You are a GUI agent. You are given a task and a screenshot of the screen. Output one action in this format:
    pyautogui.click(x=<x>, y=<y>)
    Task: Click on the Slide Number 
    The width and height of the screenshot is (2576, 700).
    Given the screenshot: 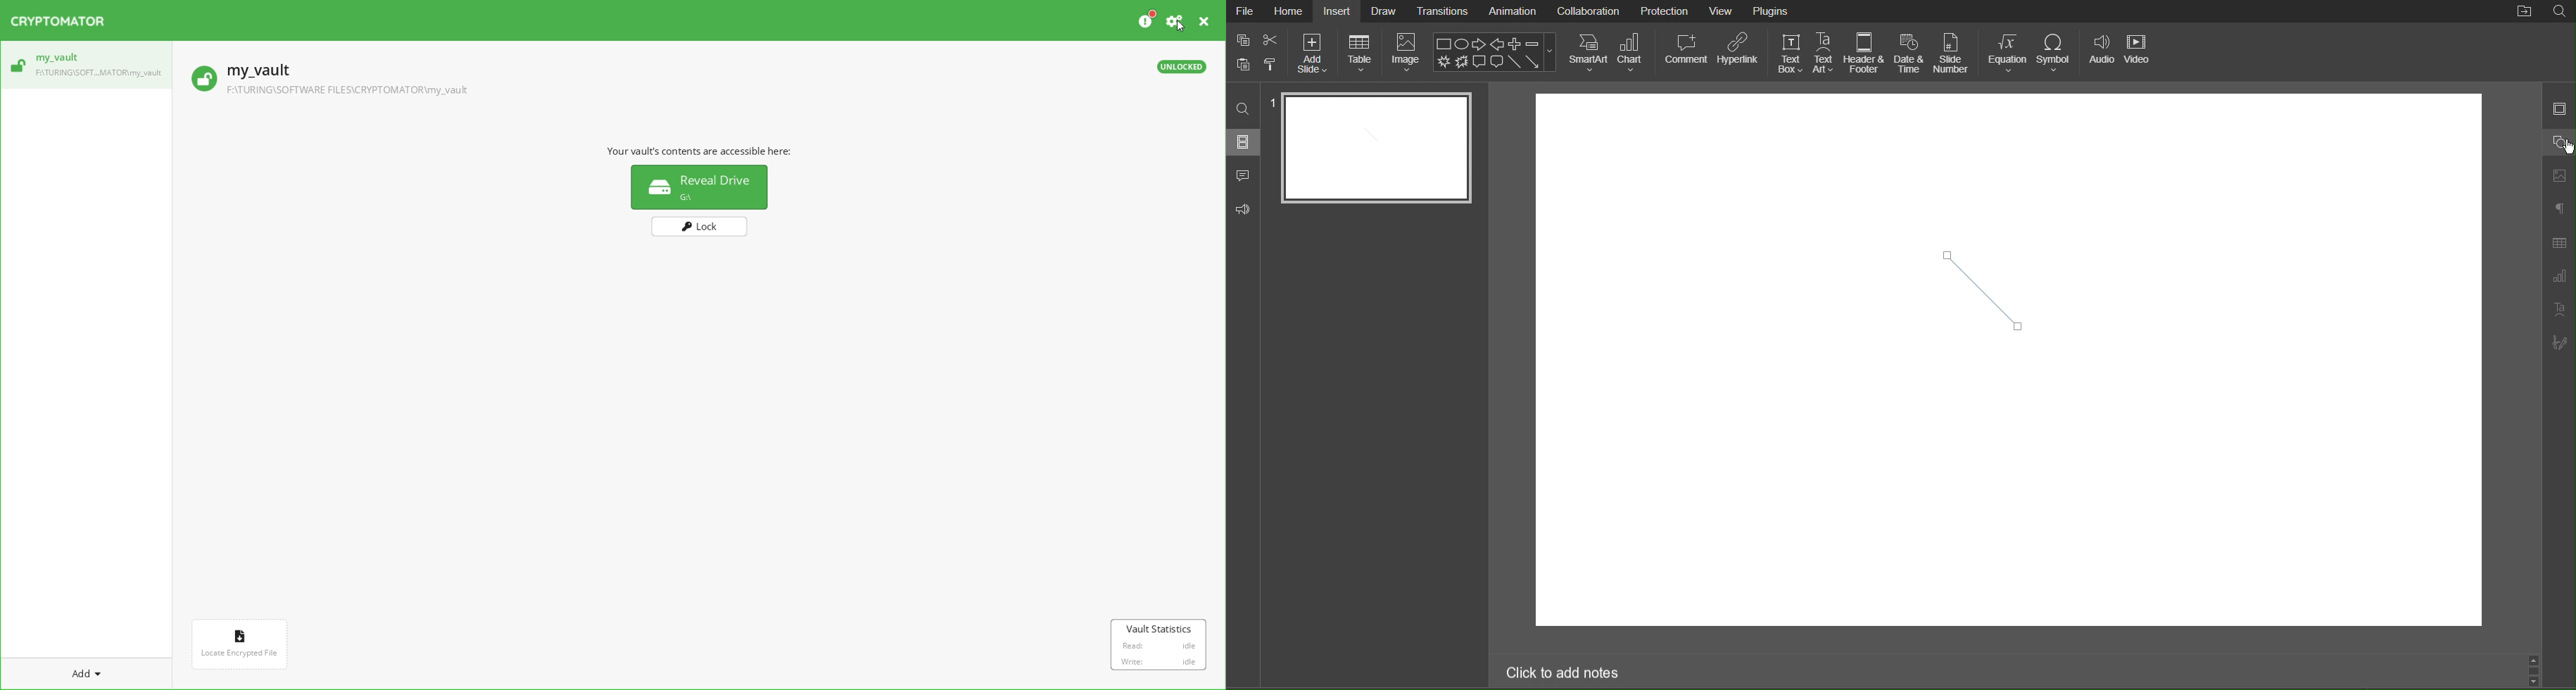 What is the action you would take?
    pyautogui.click(x=1952, y=52)
    